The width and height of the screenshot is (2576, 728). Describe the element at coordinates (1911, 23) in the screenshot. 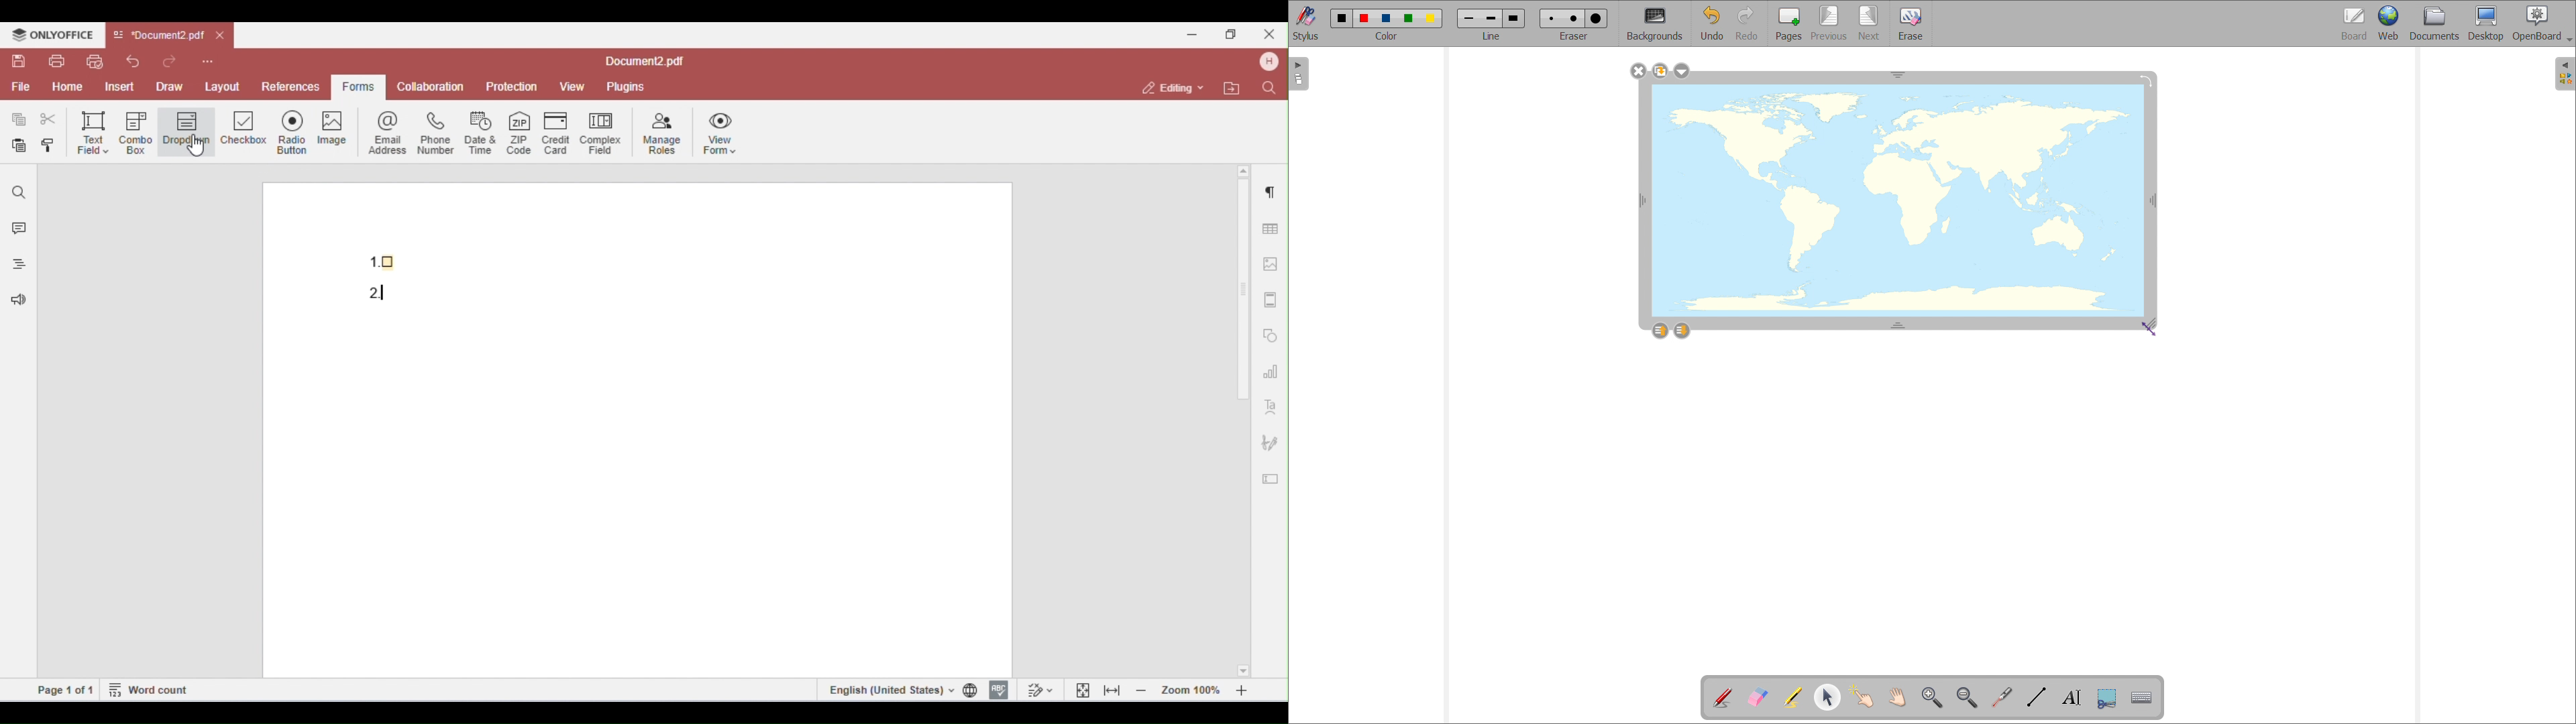

I see `erase` at that location.